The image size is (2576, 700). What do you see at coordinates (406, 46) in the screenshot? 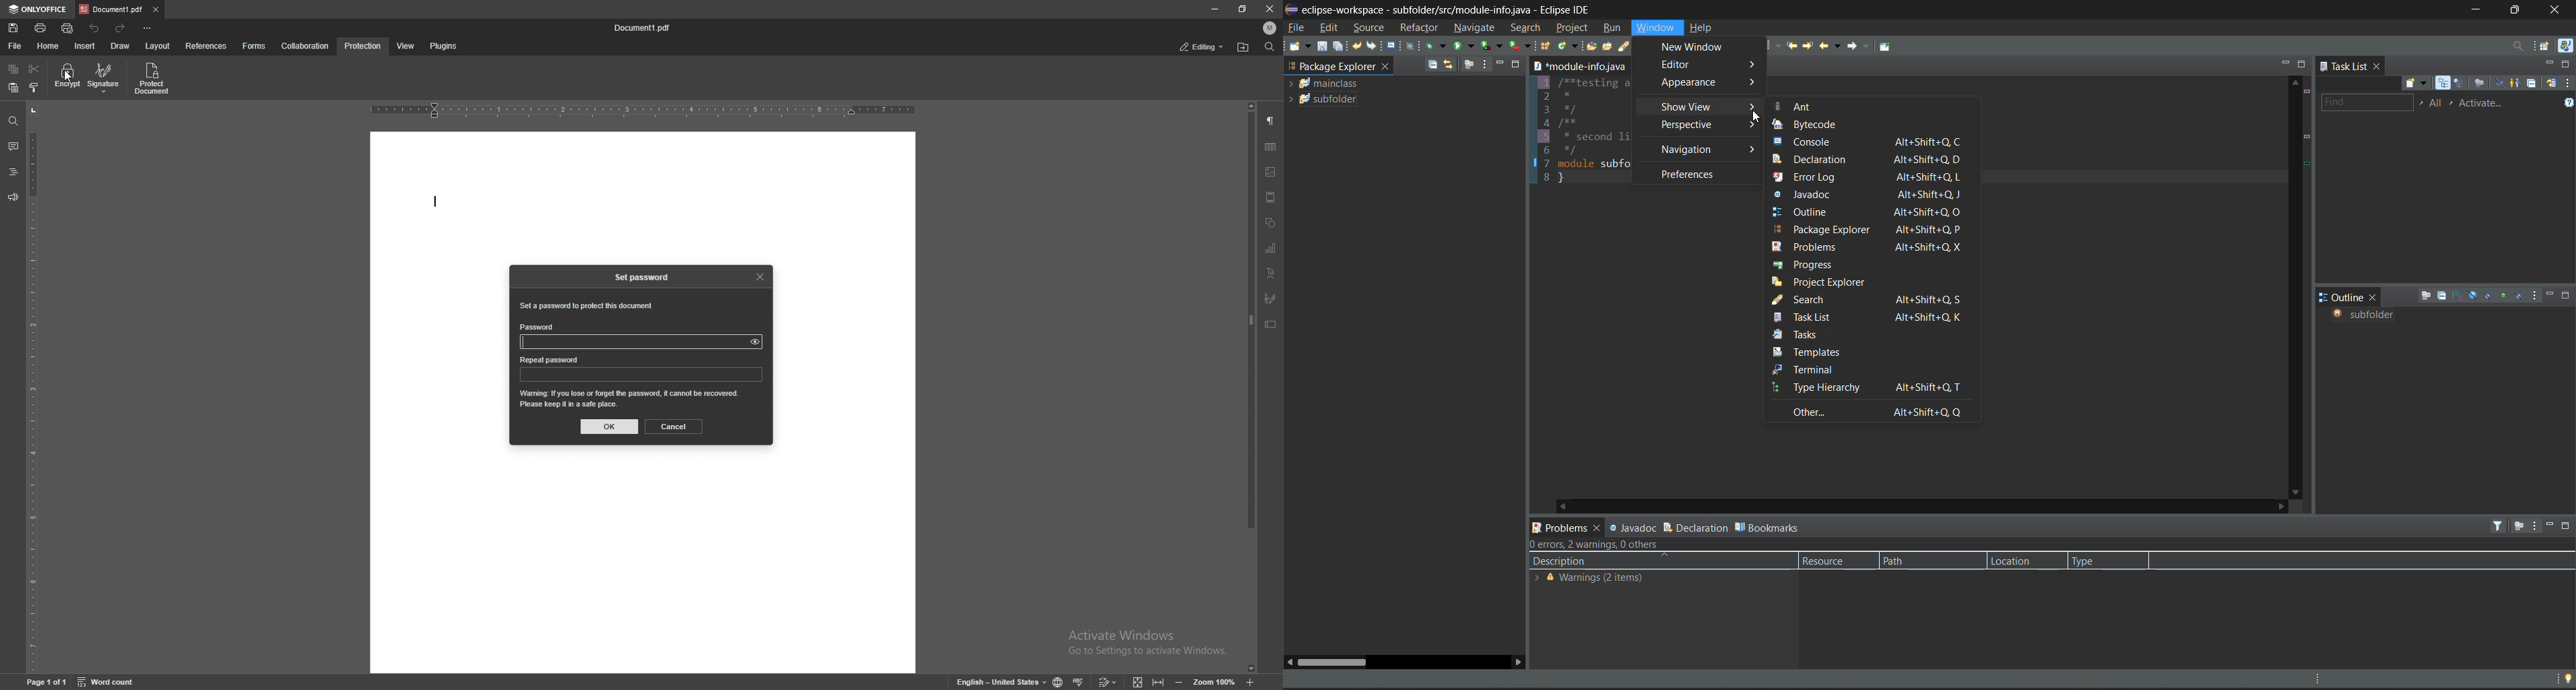
I see `view` at bounding box center [406, 46].